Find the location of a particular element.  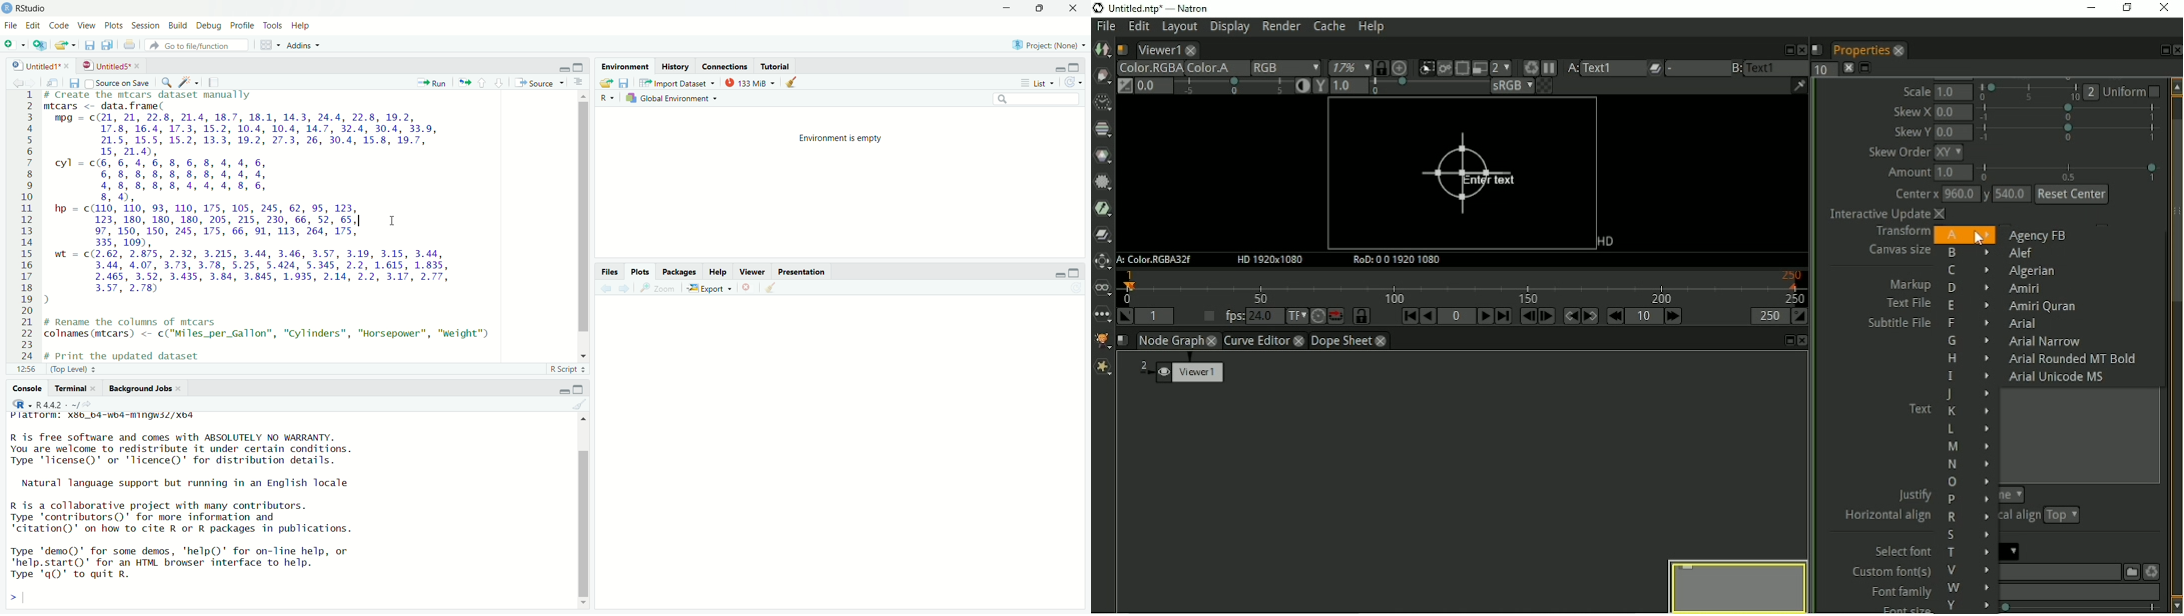

save is located at coordinates (625, 84).